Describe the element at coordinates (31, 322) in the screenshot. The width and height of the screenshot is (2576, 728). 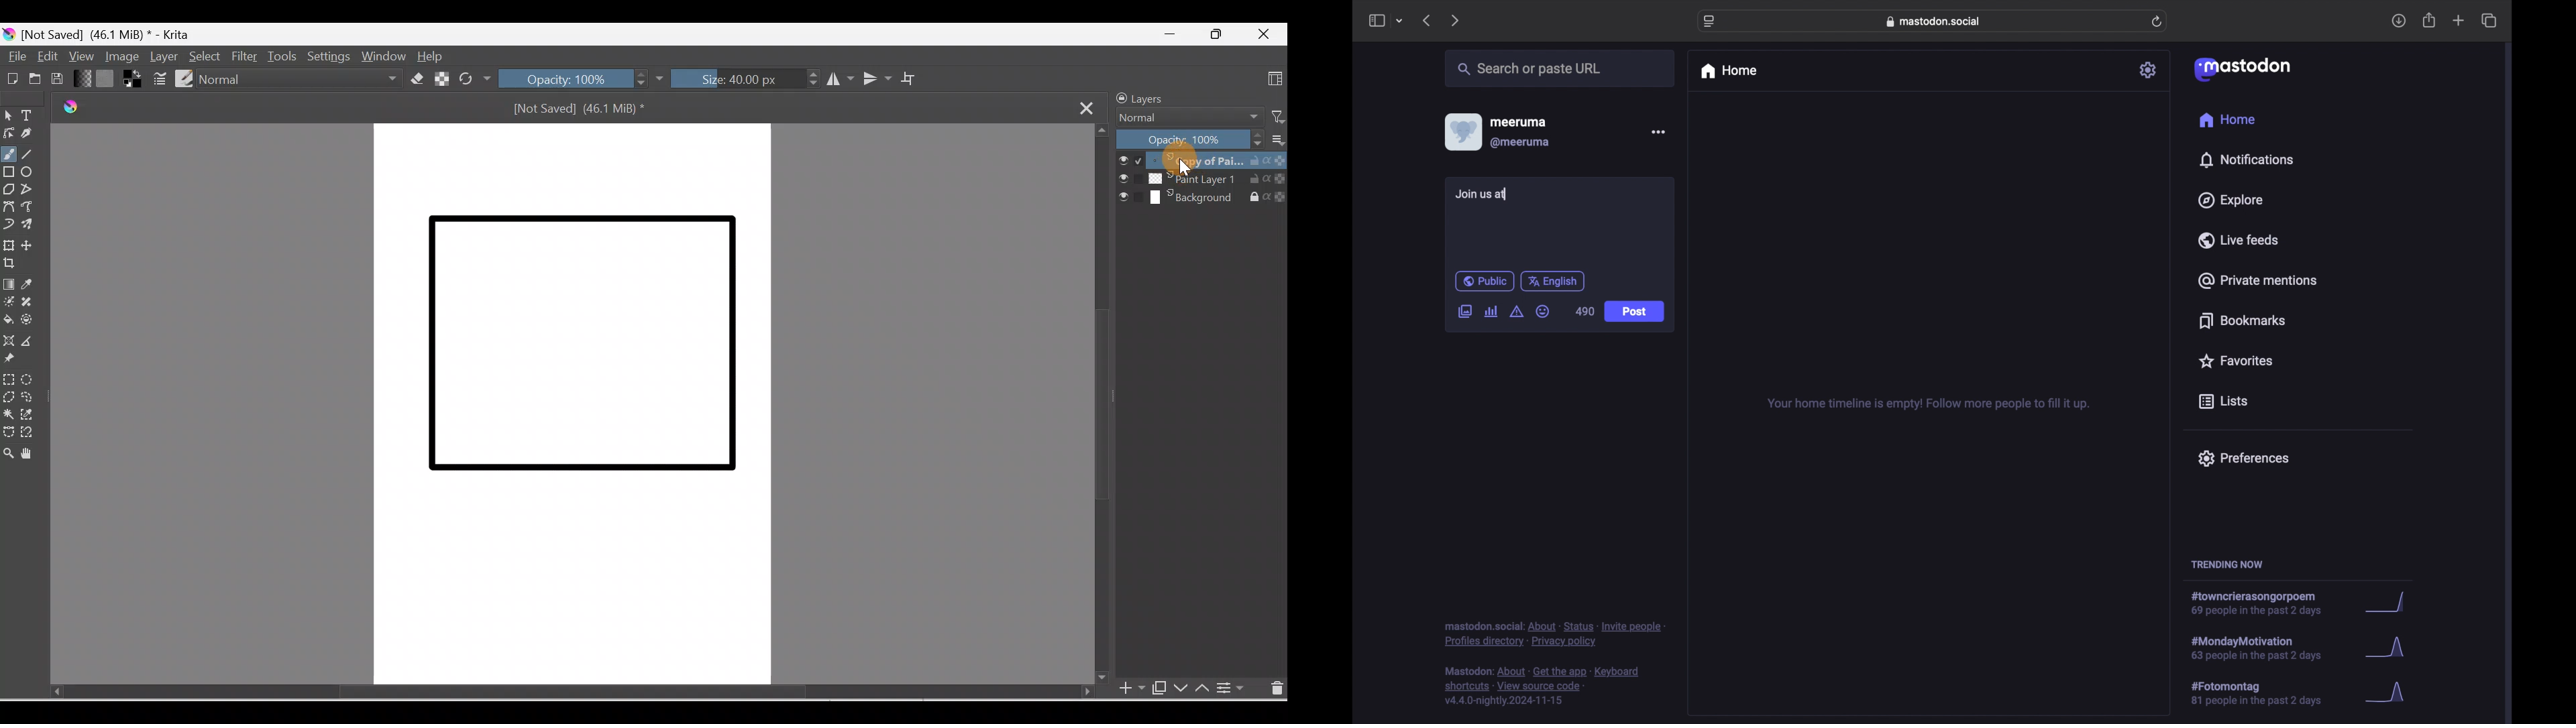
I see `Enclose & fill tool` at that location.